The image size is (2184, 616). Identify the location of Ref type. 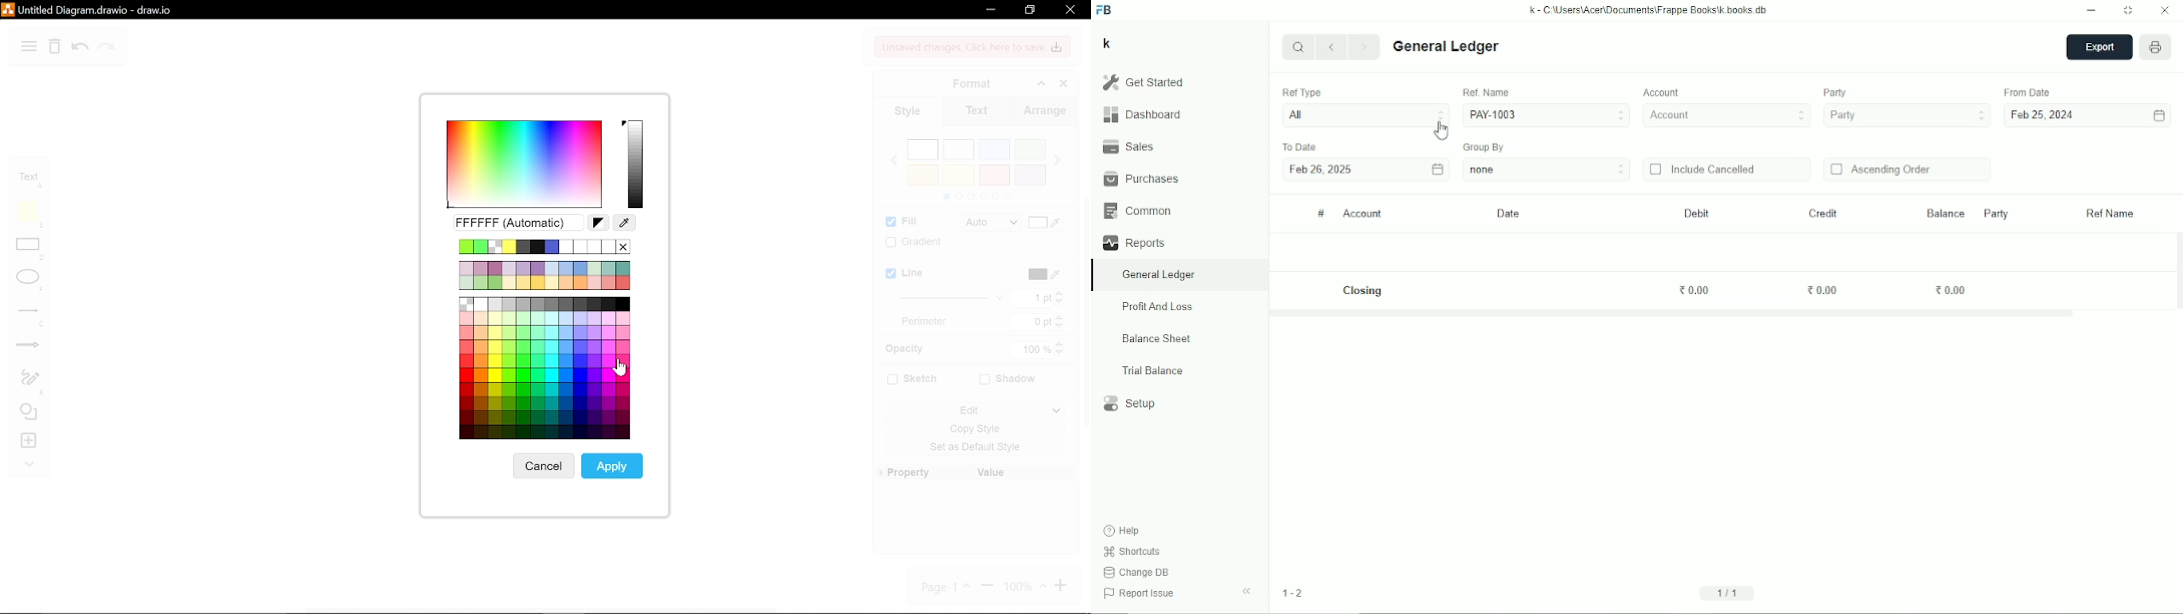
(1301, 93).